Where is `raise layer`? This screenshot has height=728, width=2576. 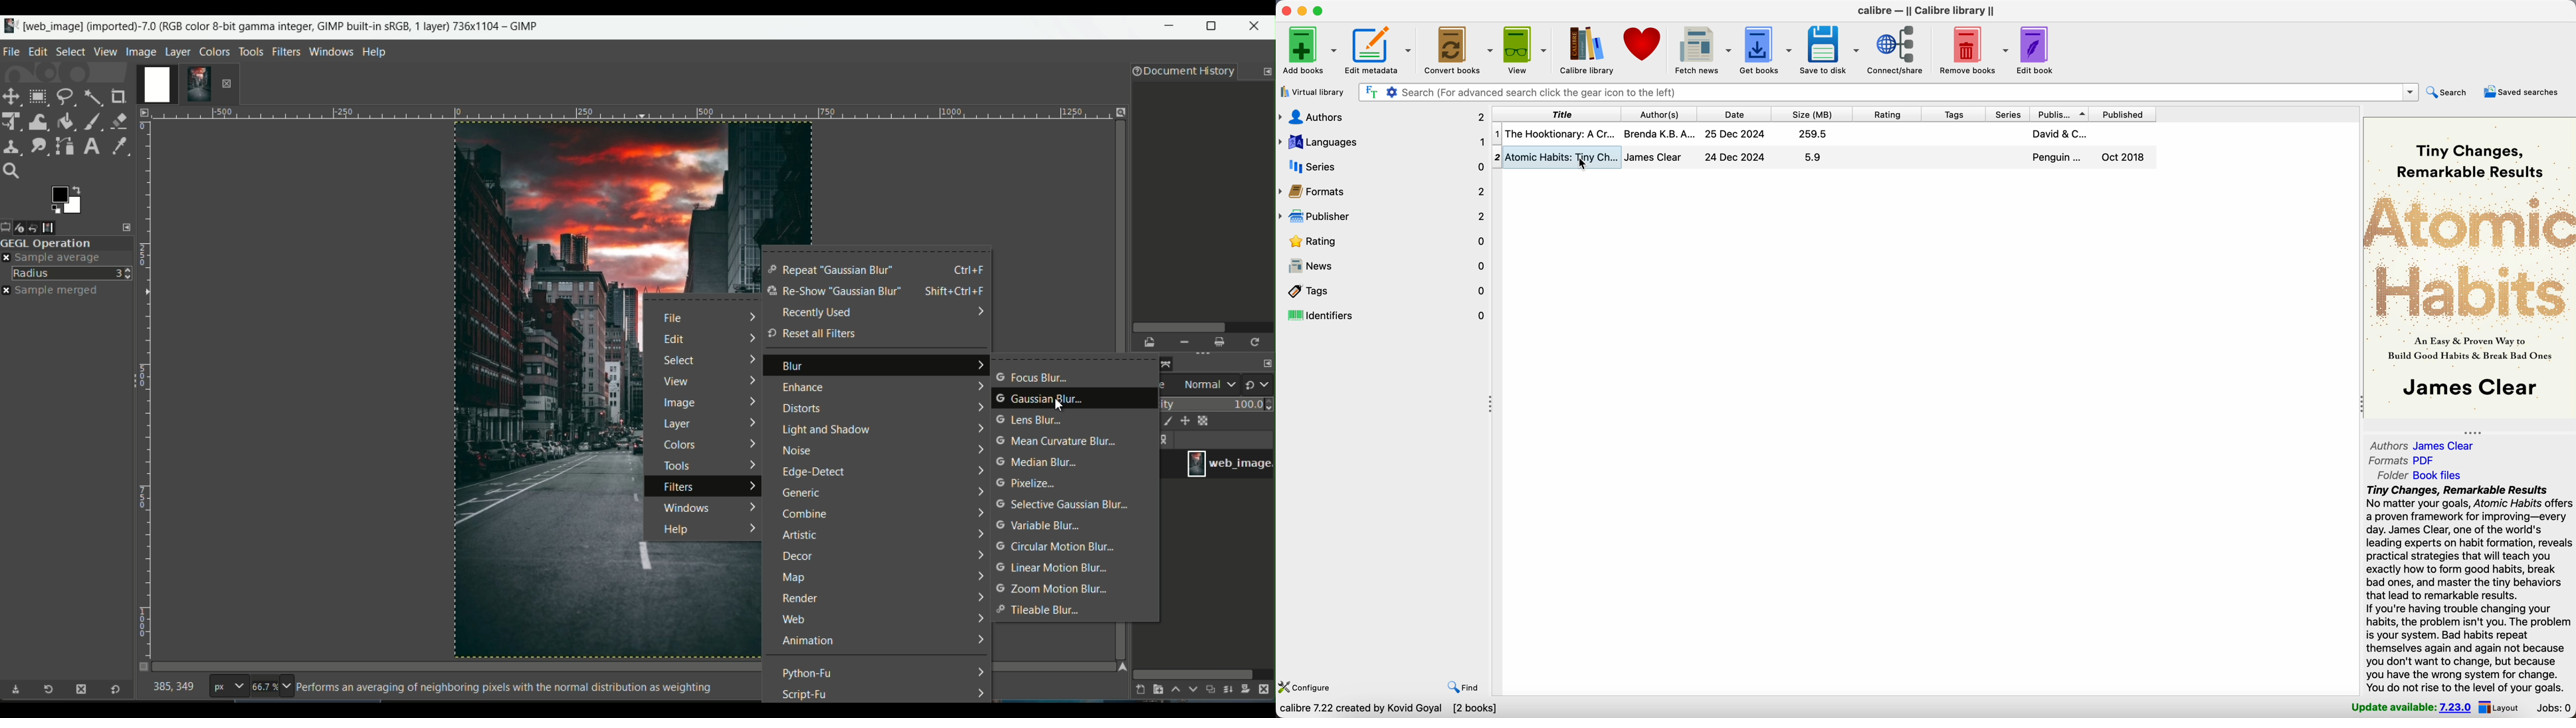 raise layer is located at coordinates (1174, 691).